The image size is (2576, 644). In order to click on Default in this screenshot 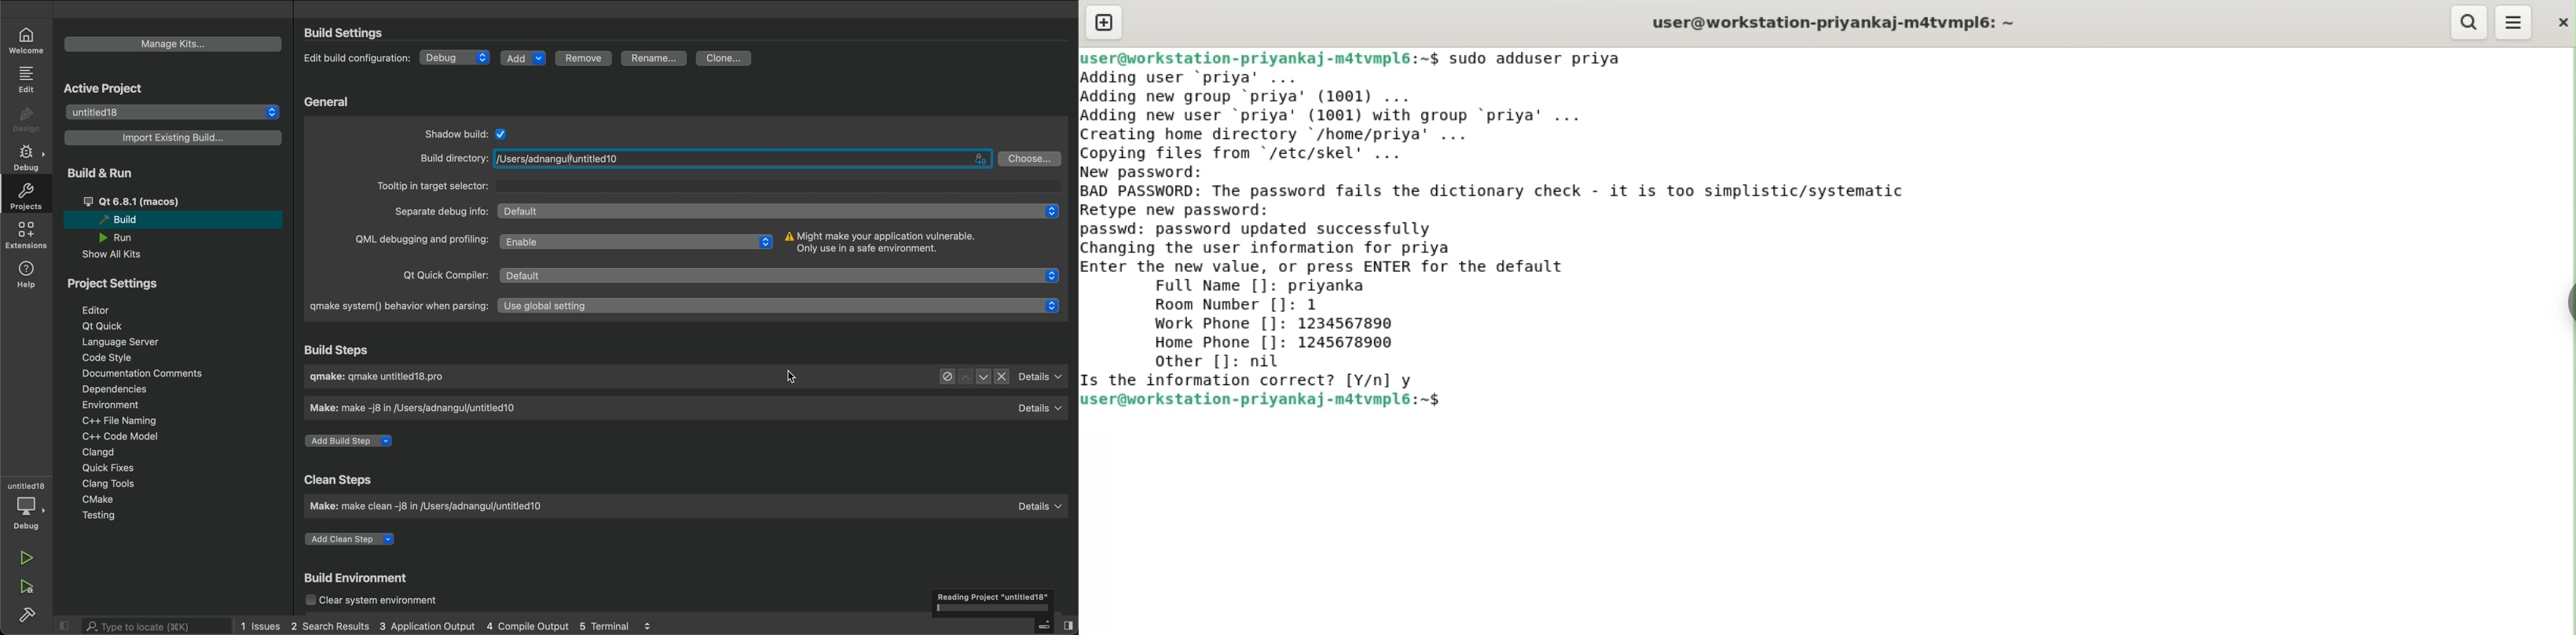, I will do `click(782, 211)`.